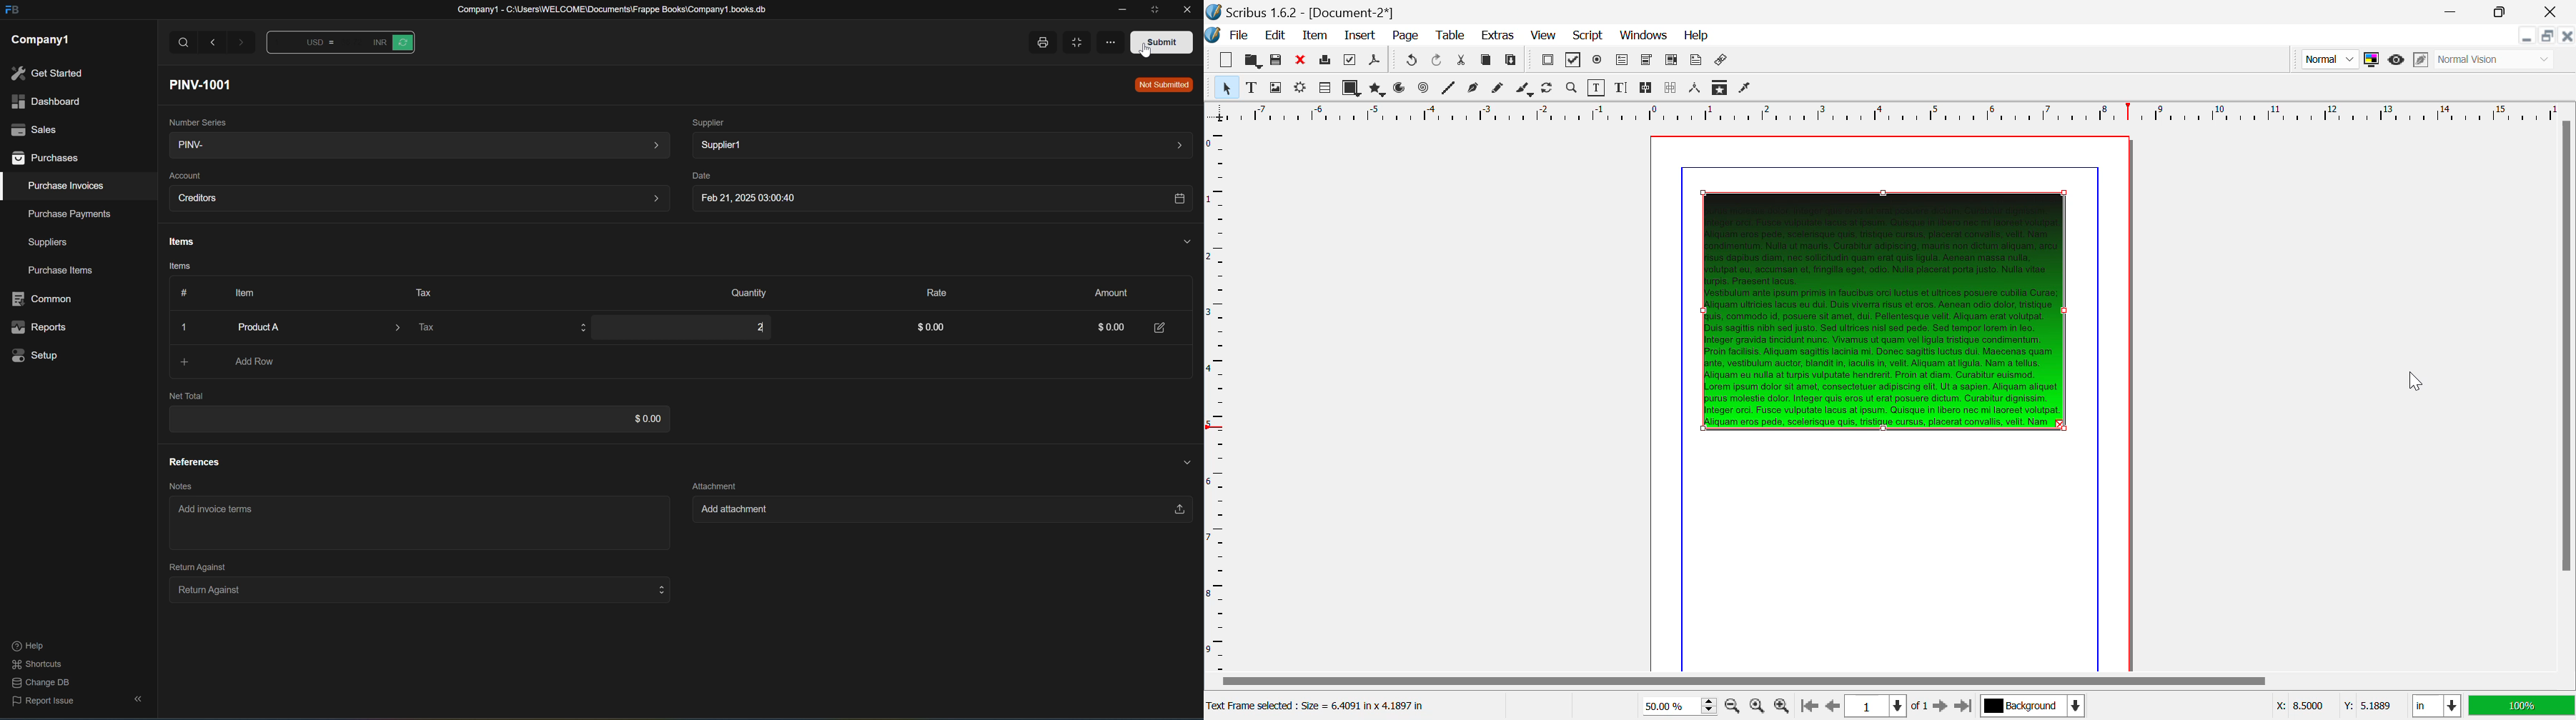 The width and height of the screenshot is (2576, 728). What do you see at coordinates (1500, 89) in the screenshot?
I see `Freehand` at bounding box center [1500, 89].